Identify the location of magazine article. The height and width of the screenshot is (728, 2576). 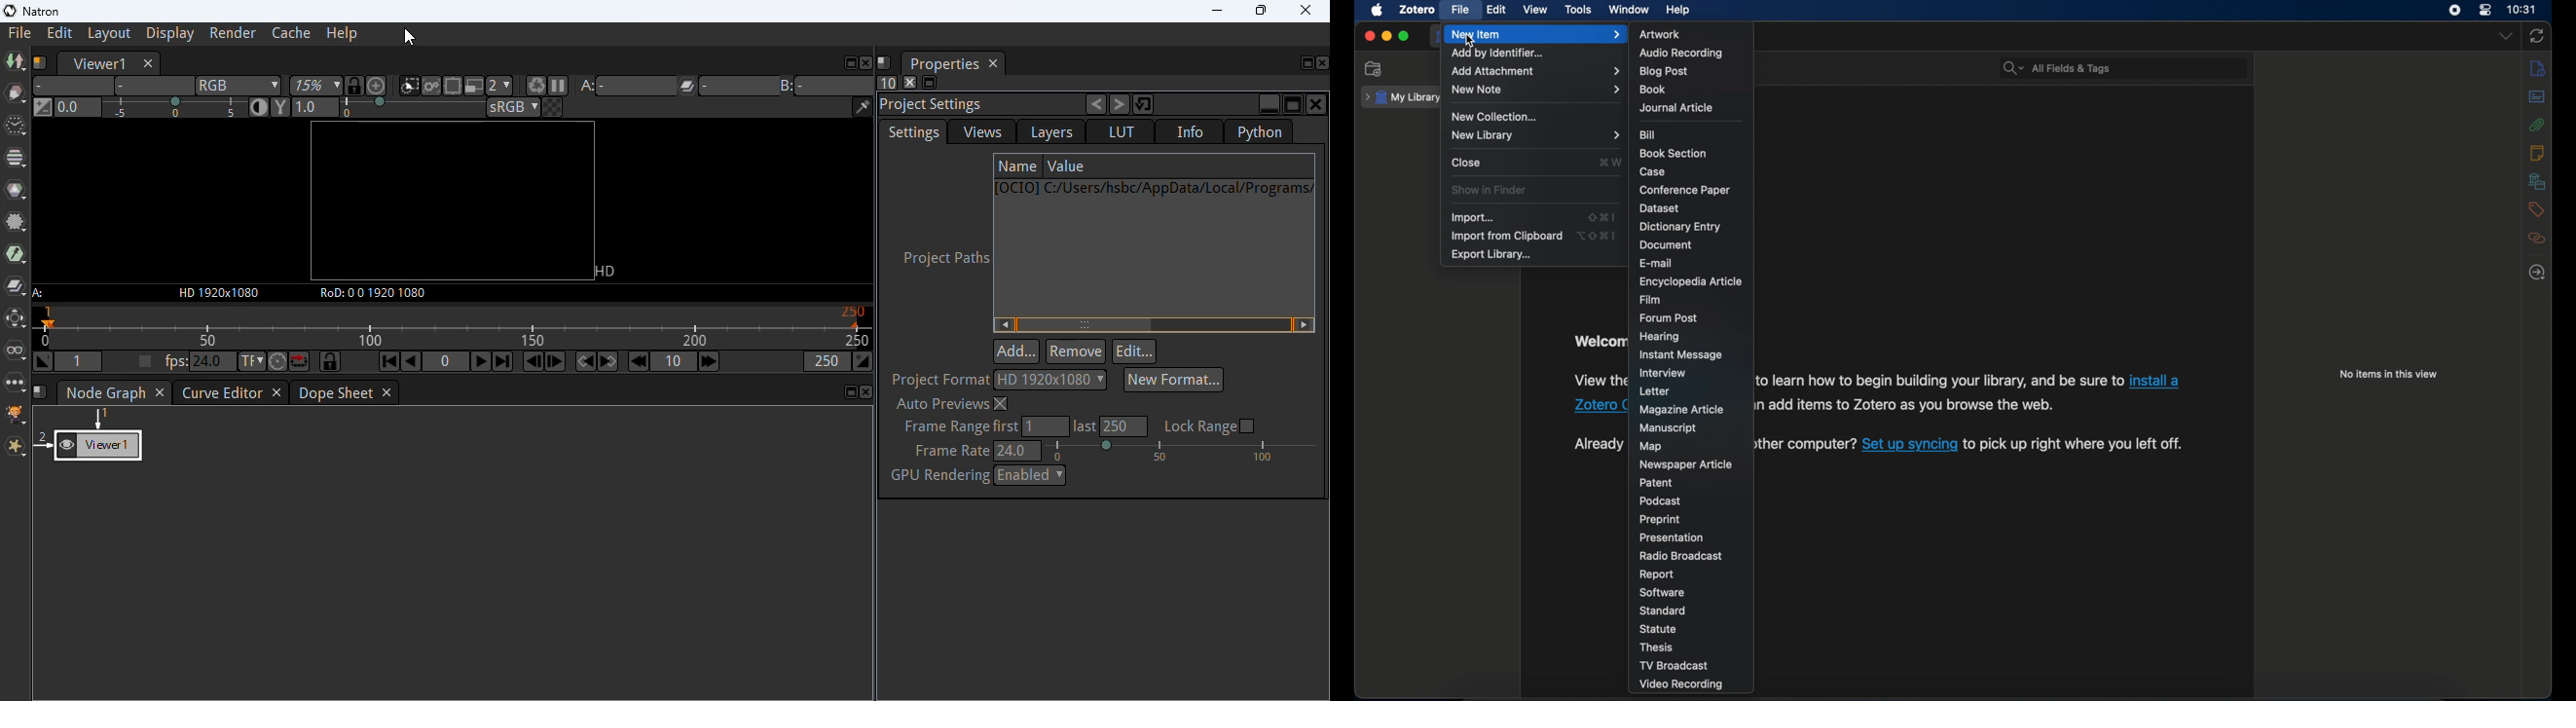
(1682, 410).